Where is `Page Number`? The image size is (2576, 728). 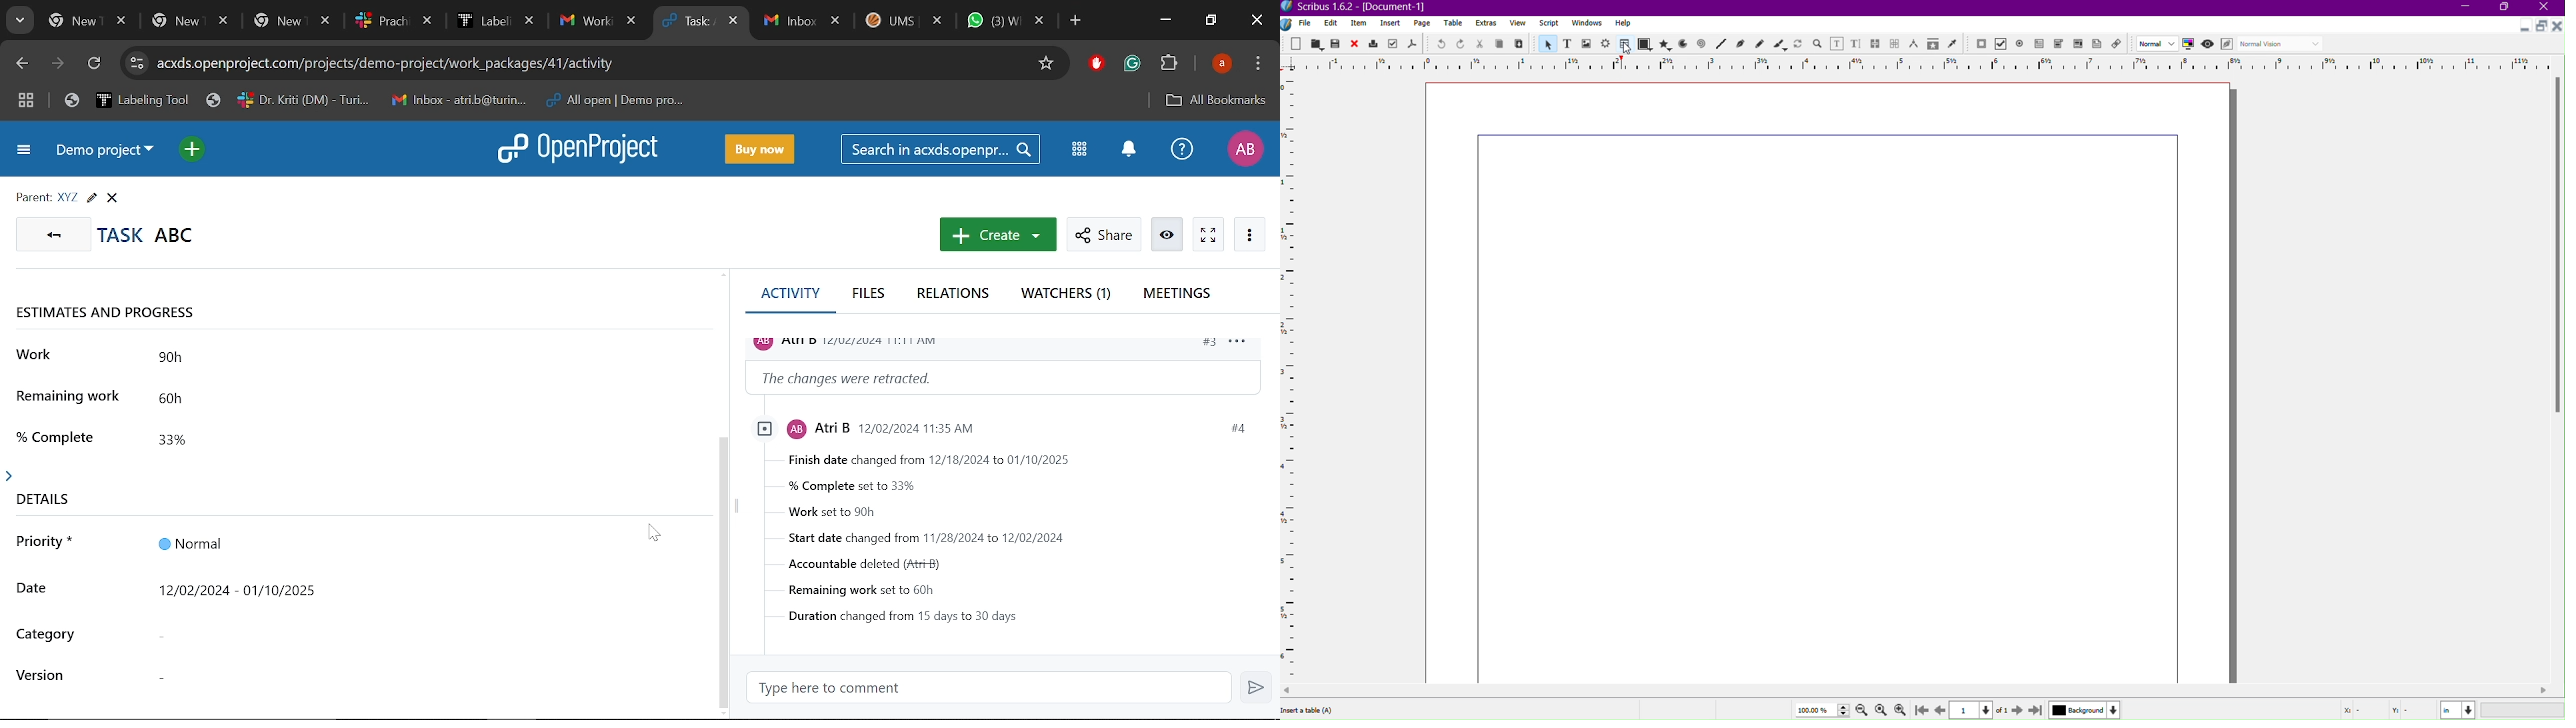
Page Number is located at coordinates (1973, 710).